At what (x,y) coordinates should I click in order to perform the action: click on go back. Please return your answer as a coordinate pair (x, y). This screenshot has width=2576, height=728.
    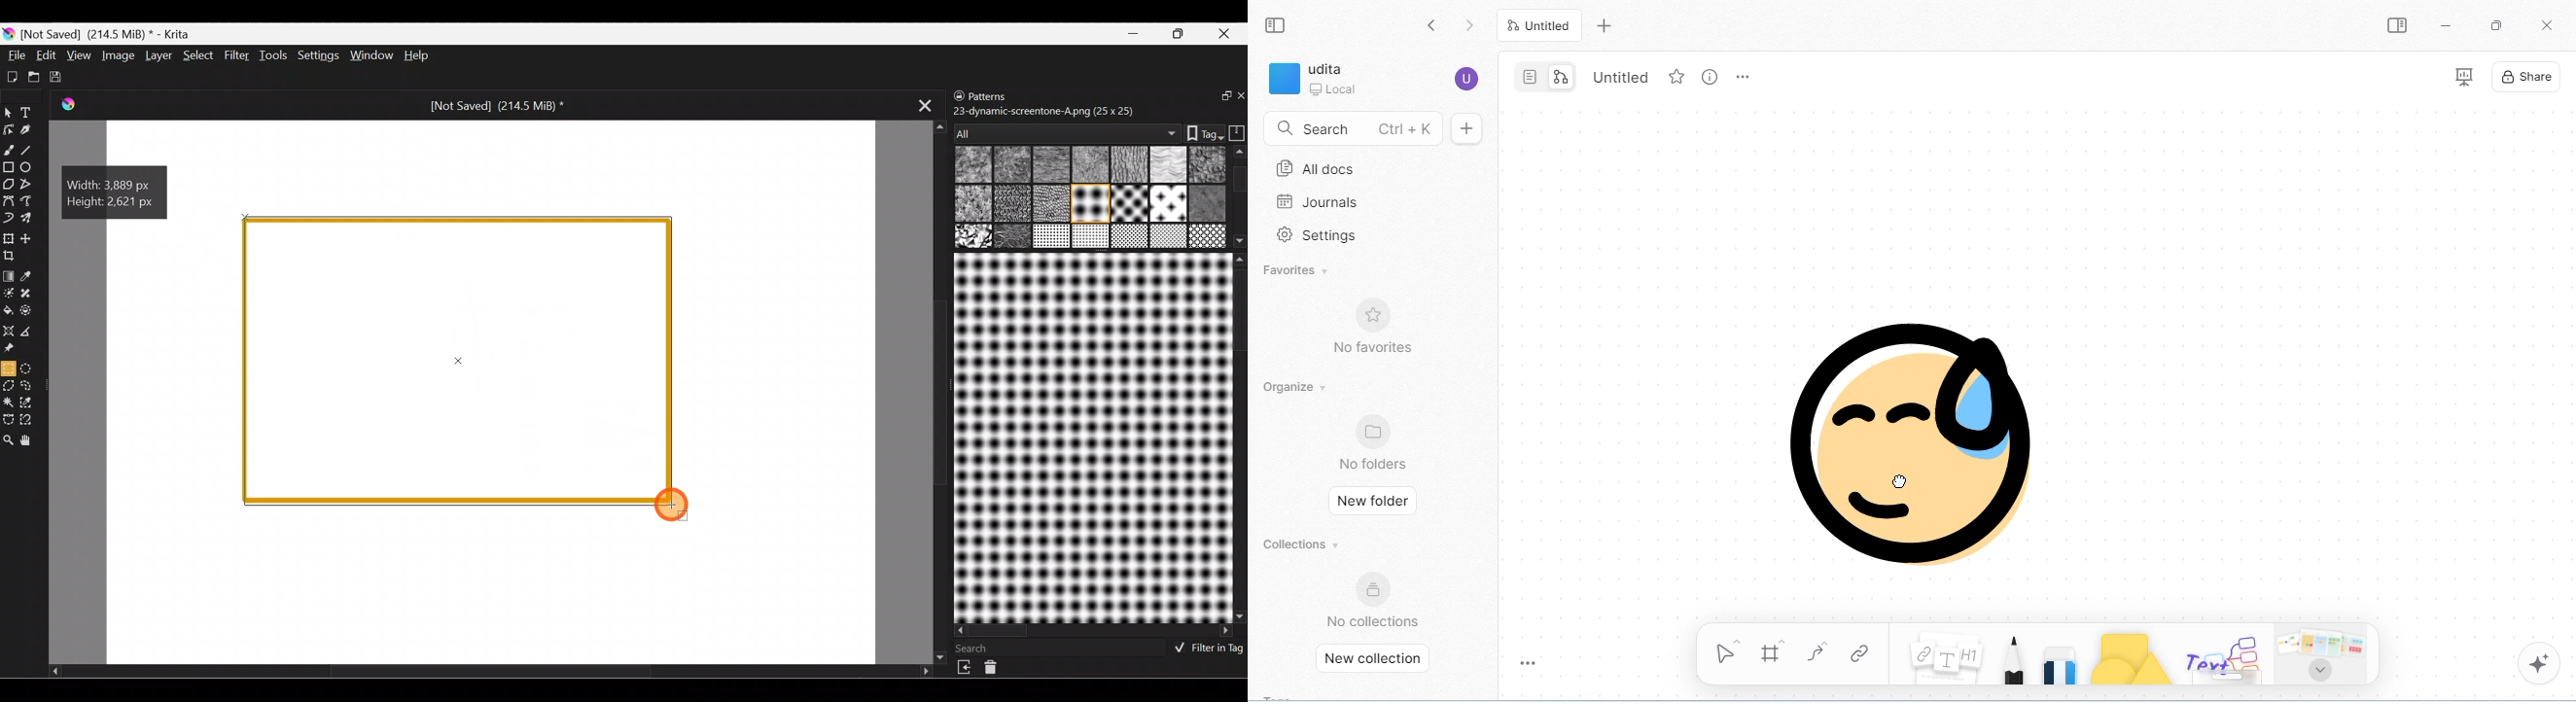
    Looking at the image, I should click on (1436, 27).